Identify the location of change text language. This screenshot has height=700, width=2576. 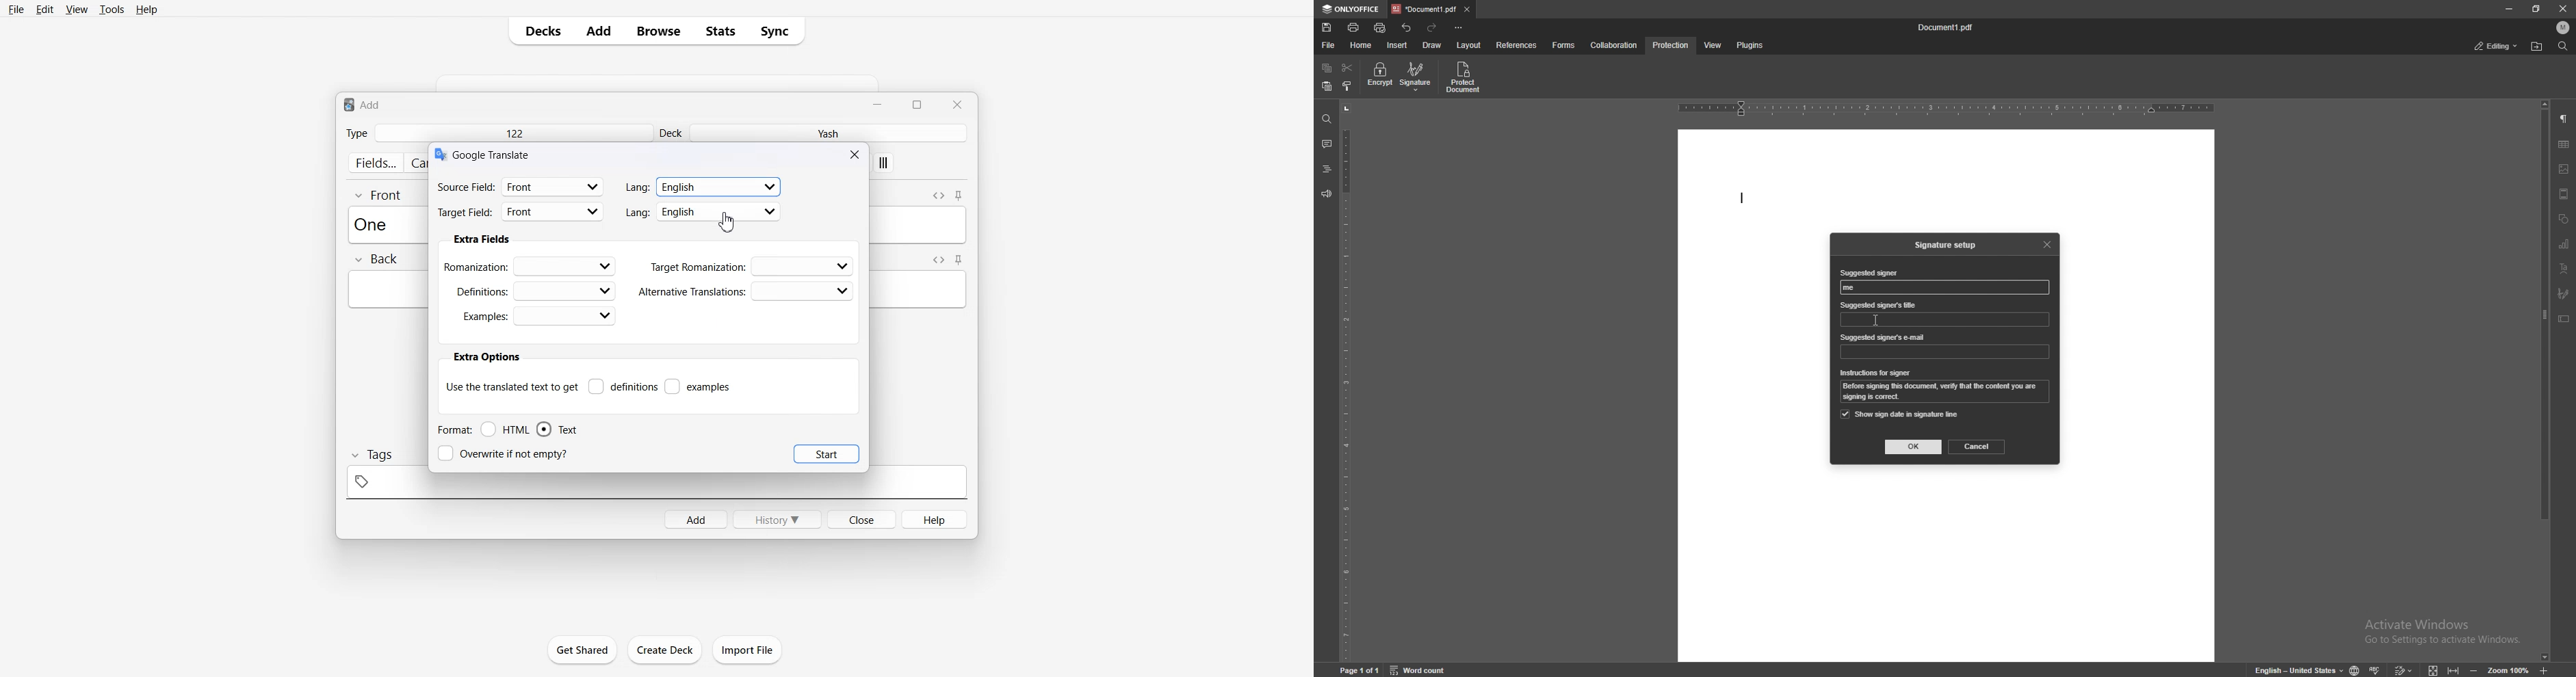
(2294, 669).